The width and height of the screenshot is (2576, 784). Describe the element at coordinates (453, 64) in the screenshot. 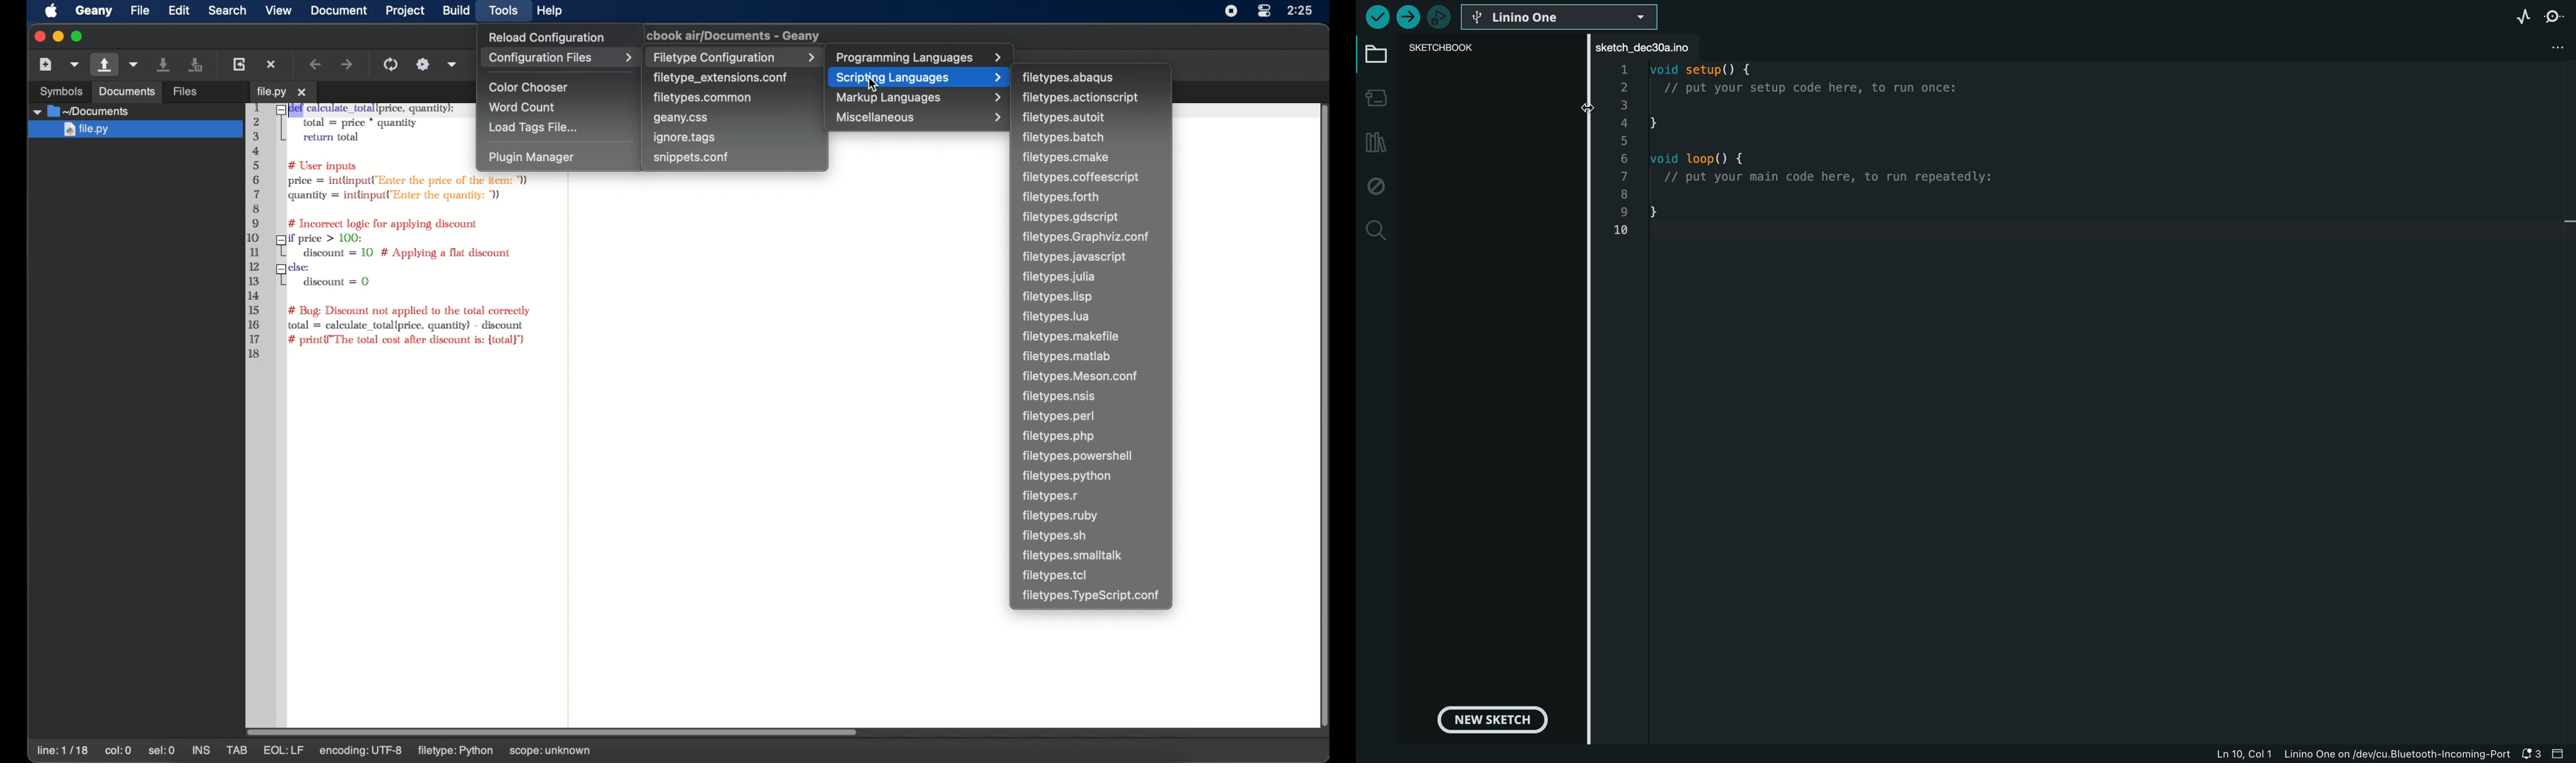

I see `choose more build actions` at that location.